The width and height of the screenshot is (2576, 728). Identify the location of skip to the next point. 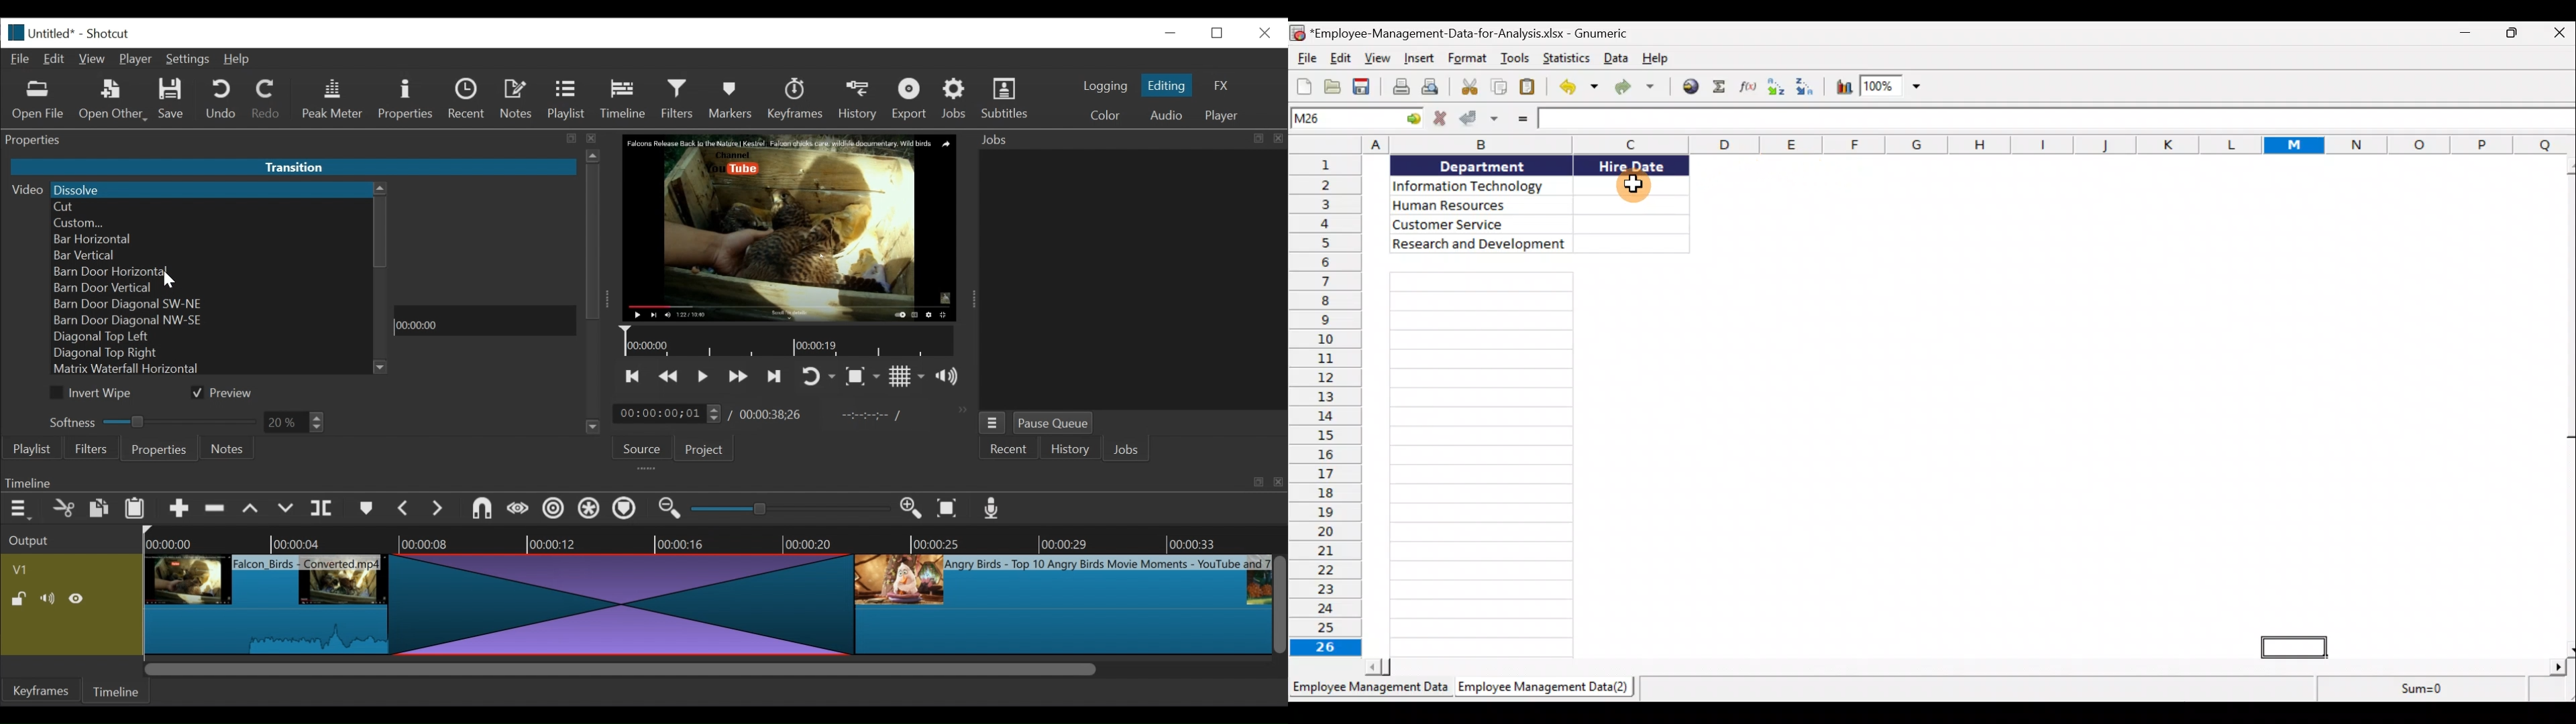
(776, 376).